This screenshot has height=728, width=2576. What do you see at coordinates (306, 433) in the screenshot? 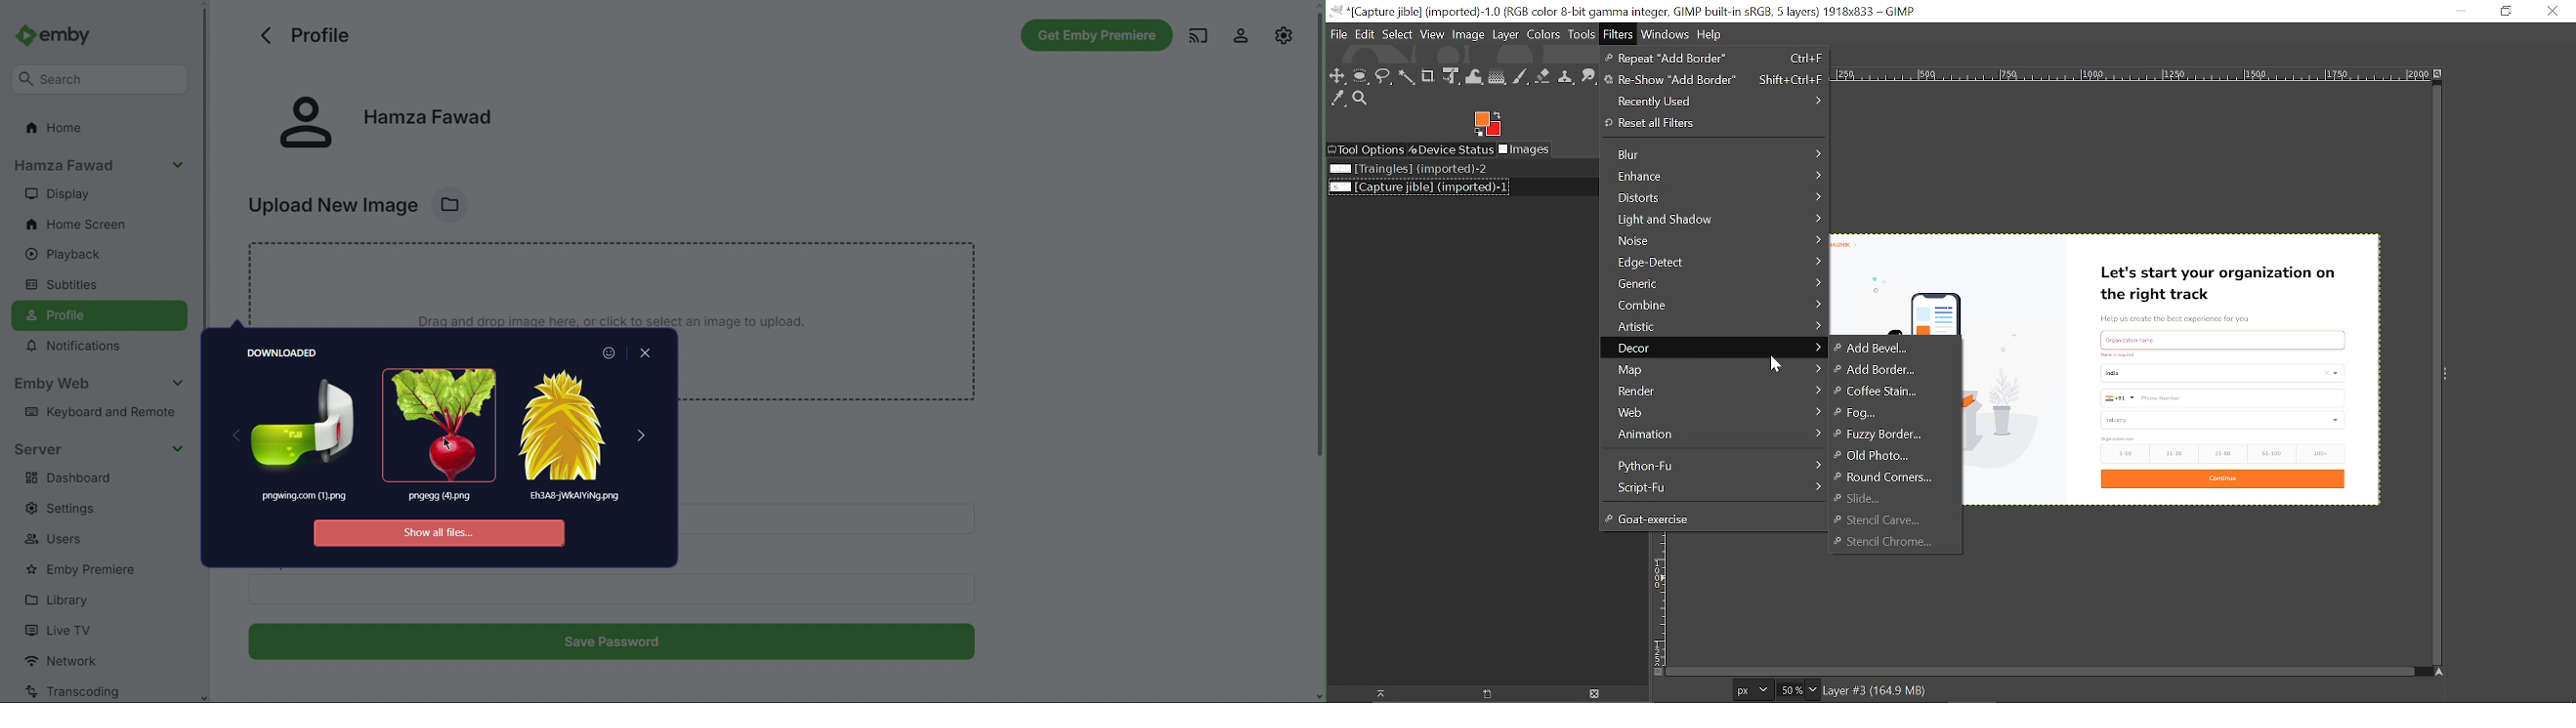
I see `Image 1` at bounding box center [306, 433].